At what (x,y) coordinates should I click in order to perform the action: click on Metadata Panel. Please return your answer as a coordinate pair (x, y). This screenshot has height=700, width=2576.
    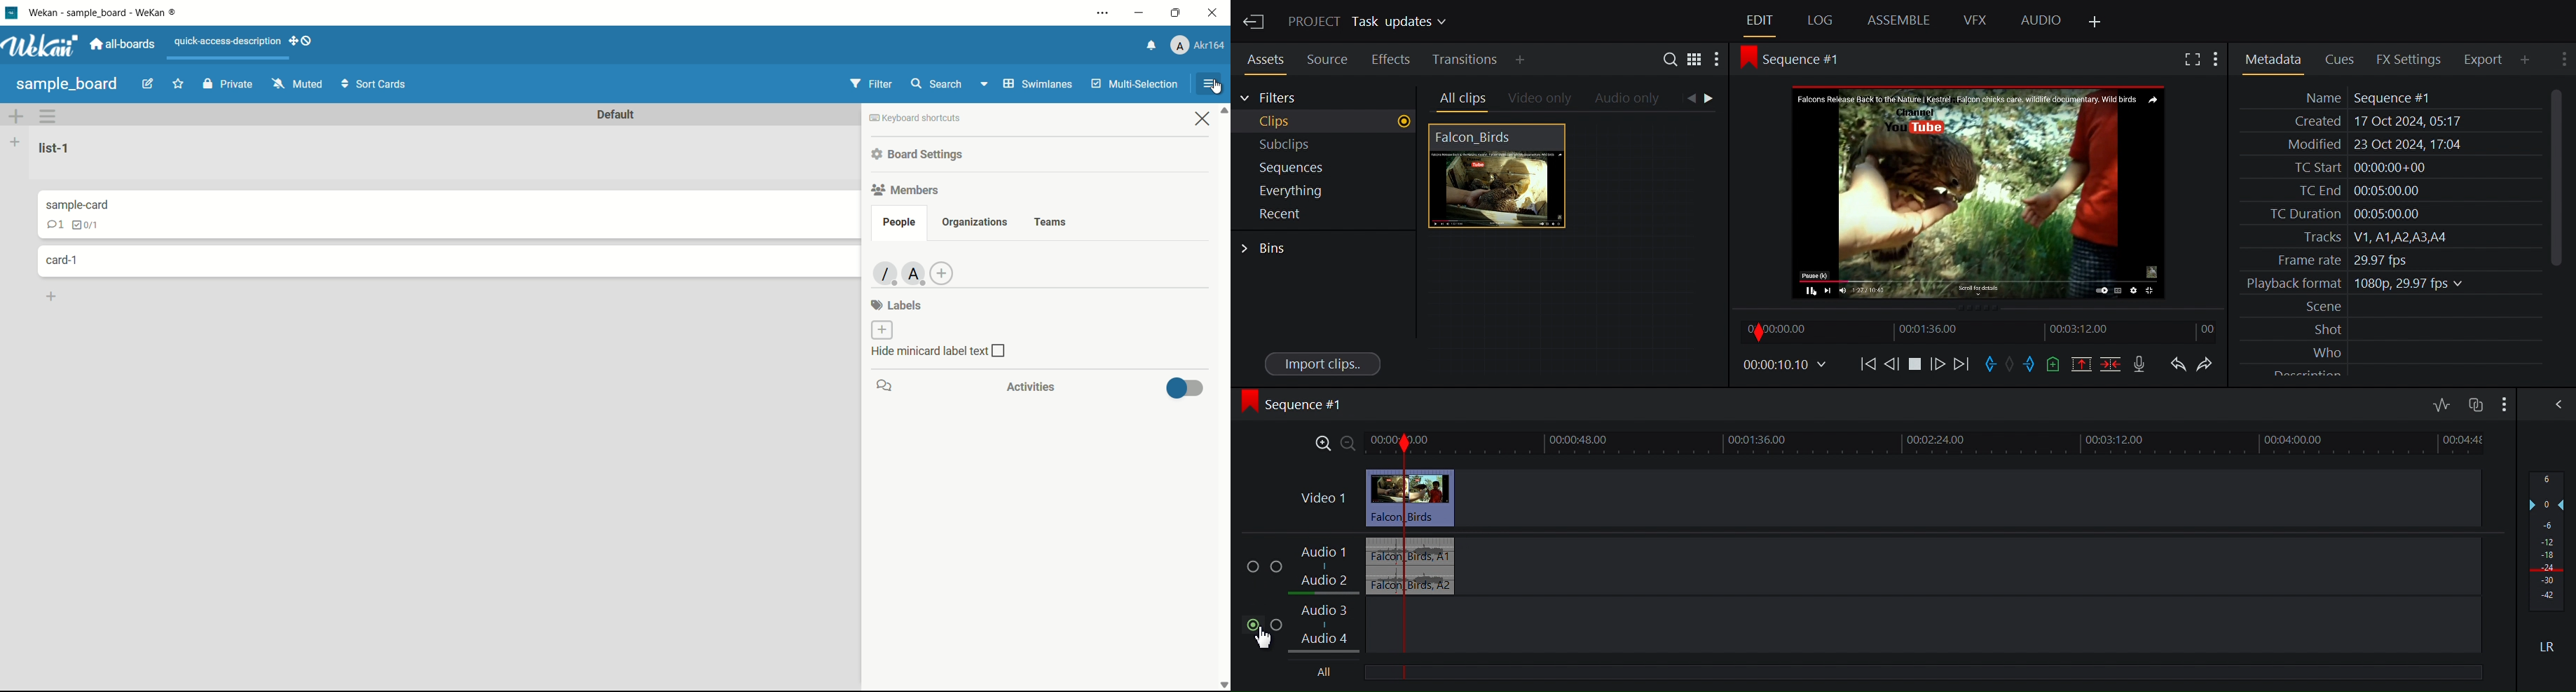
    Looking at the image, I should click on (2273, 60).